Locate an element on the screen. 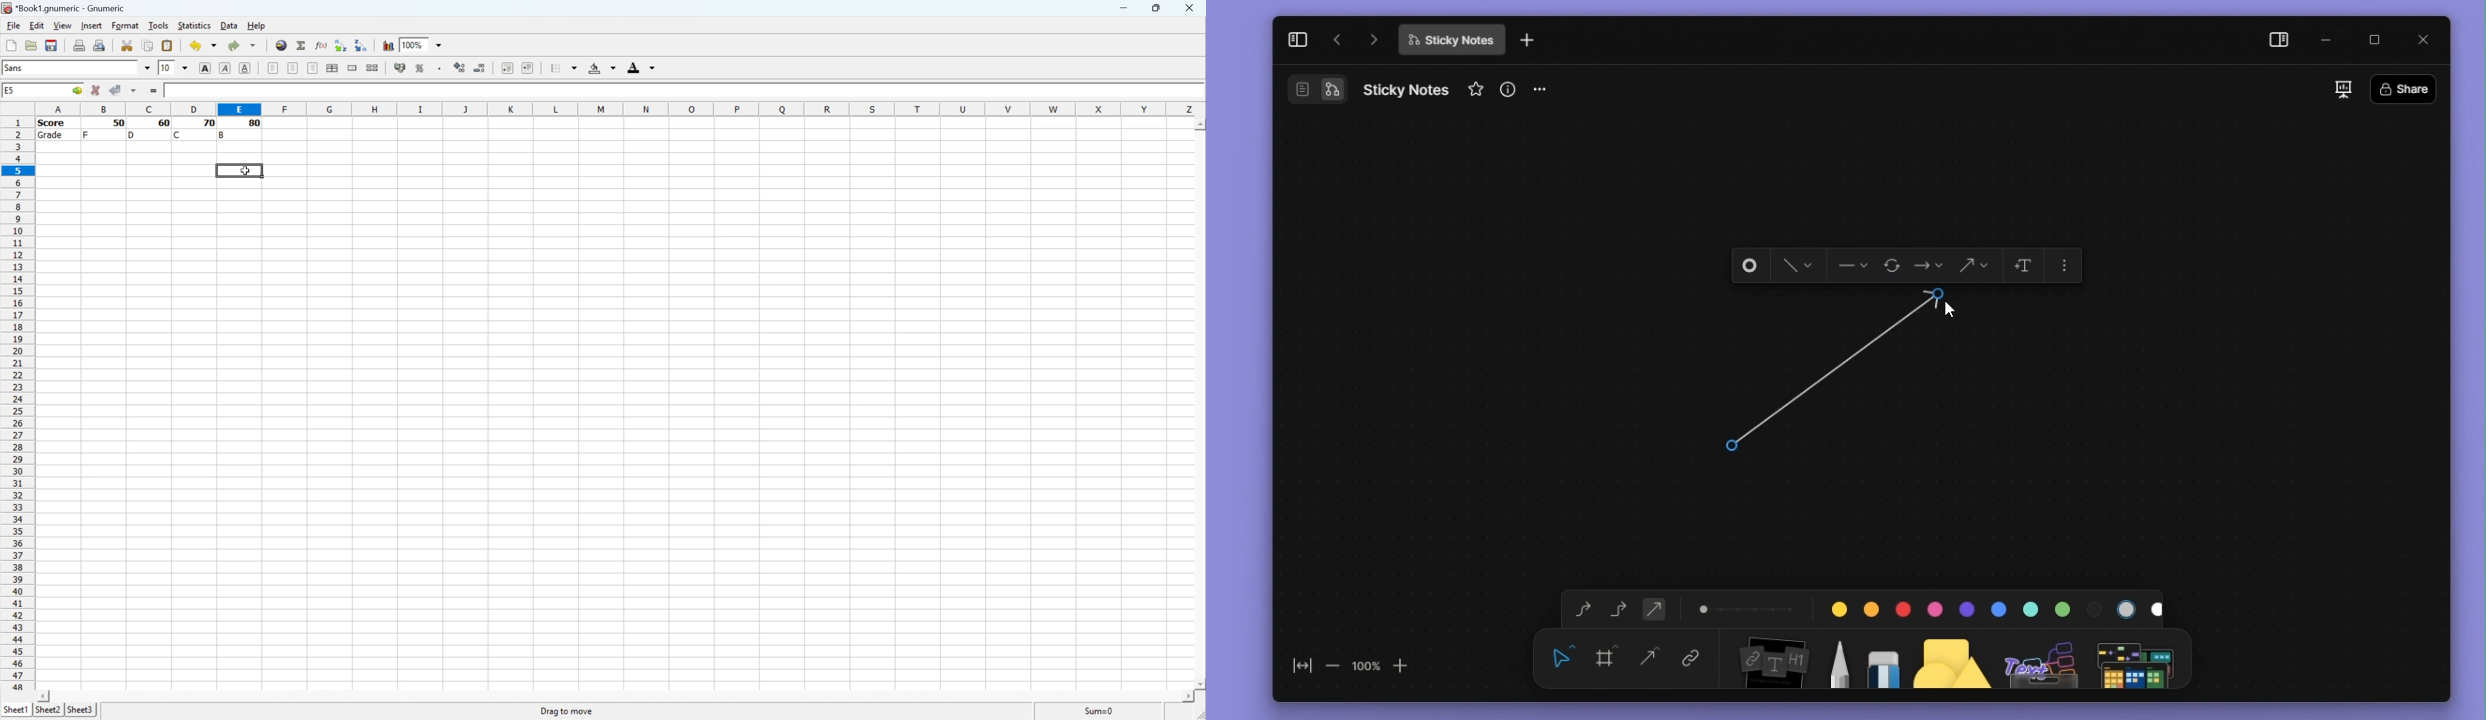 The width and height of the screenshot is (2492, 728). Underline is located at coordinates (244, 68).